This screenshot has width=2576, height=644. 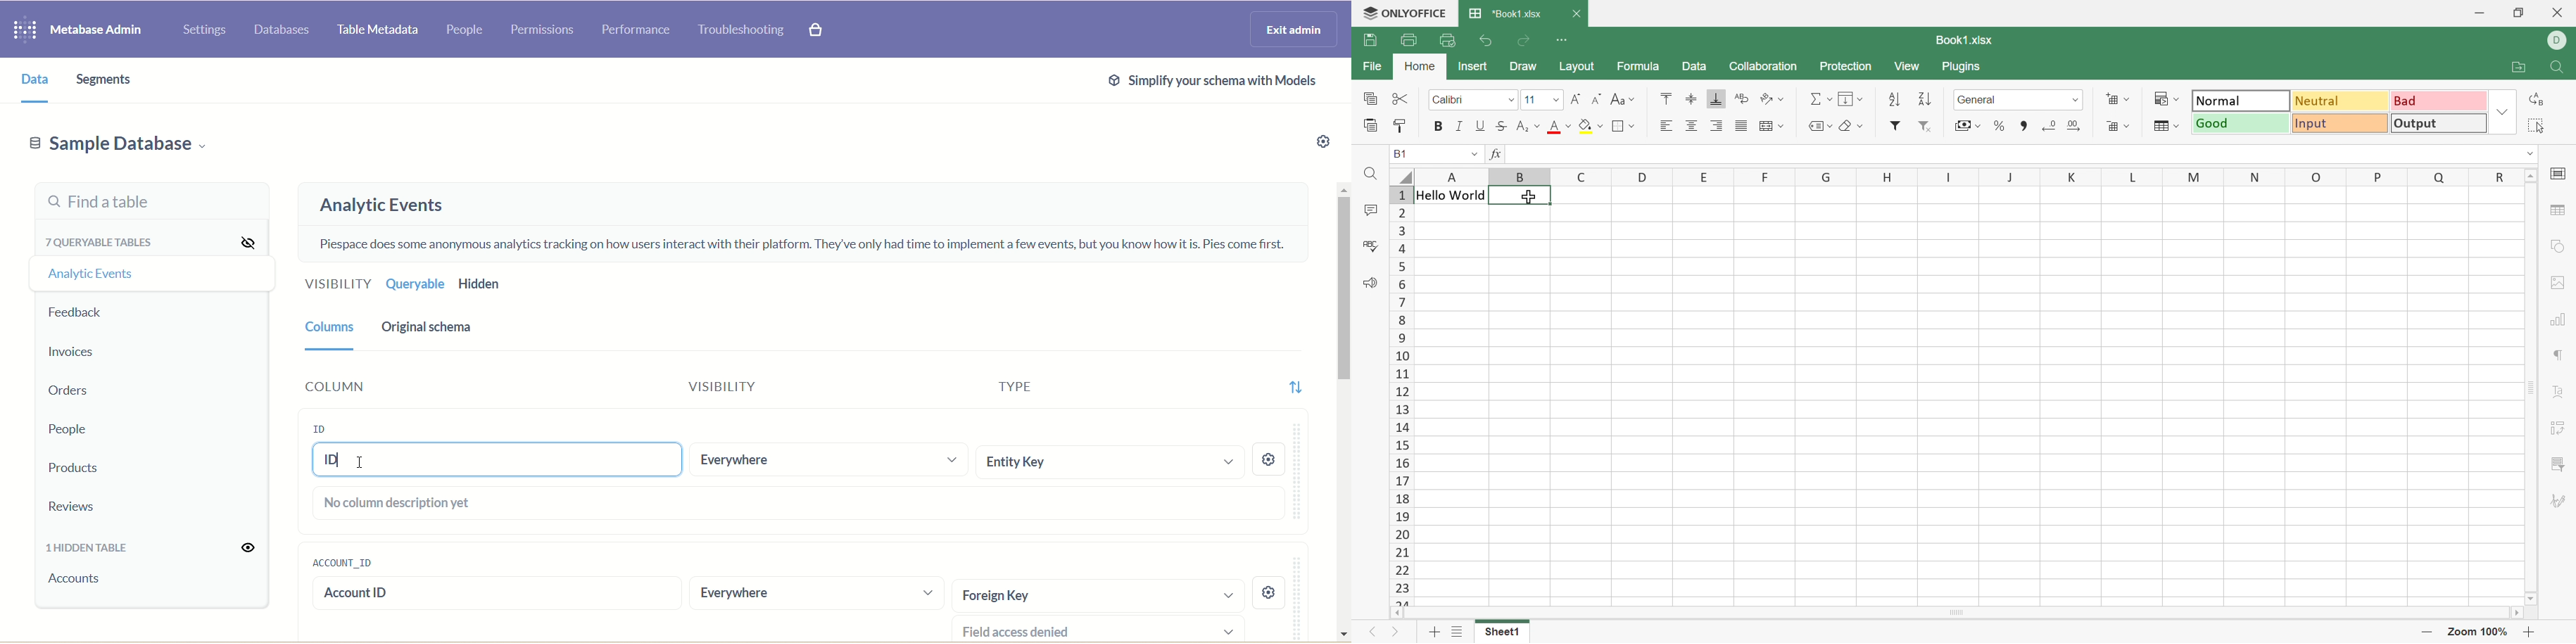 I want to click on Protection, so click(x=1845, y=66).